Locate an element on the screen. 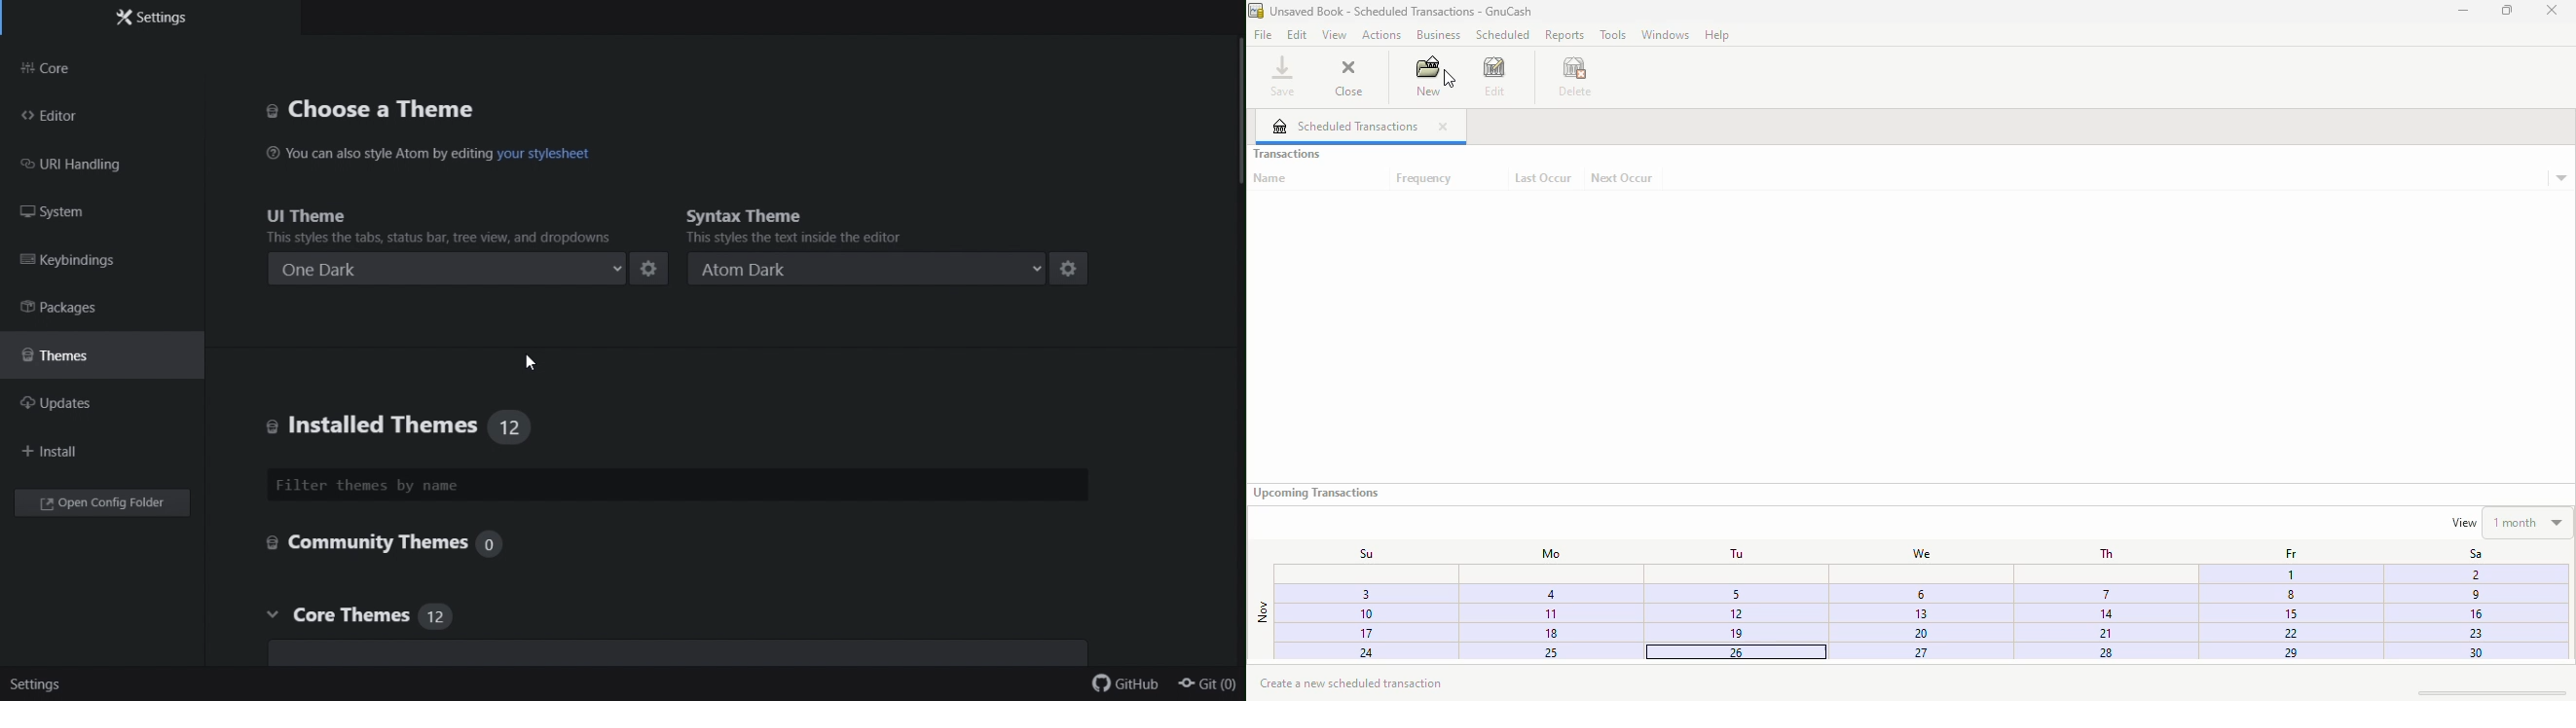 This screenshot has height=728, width=2576. Syntax theme is located at coordinates (855, 229).